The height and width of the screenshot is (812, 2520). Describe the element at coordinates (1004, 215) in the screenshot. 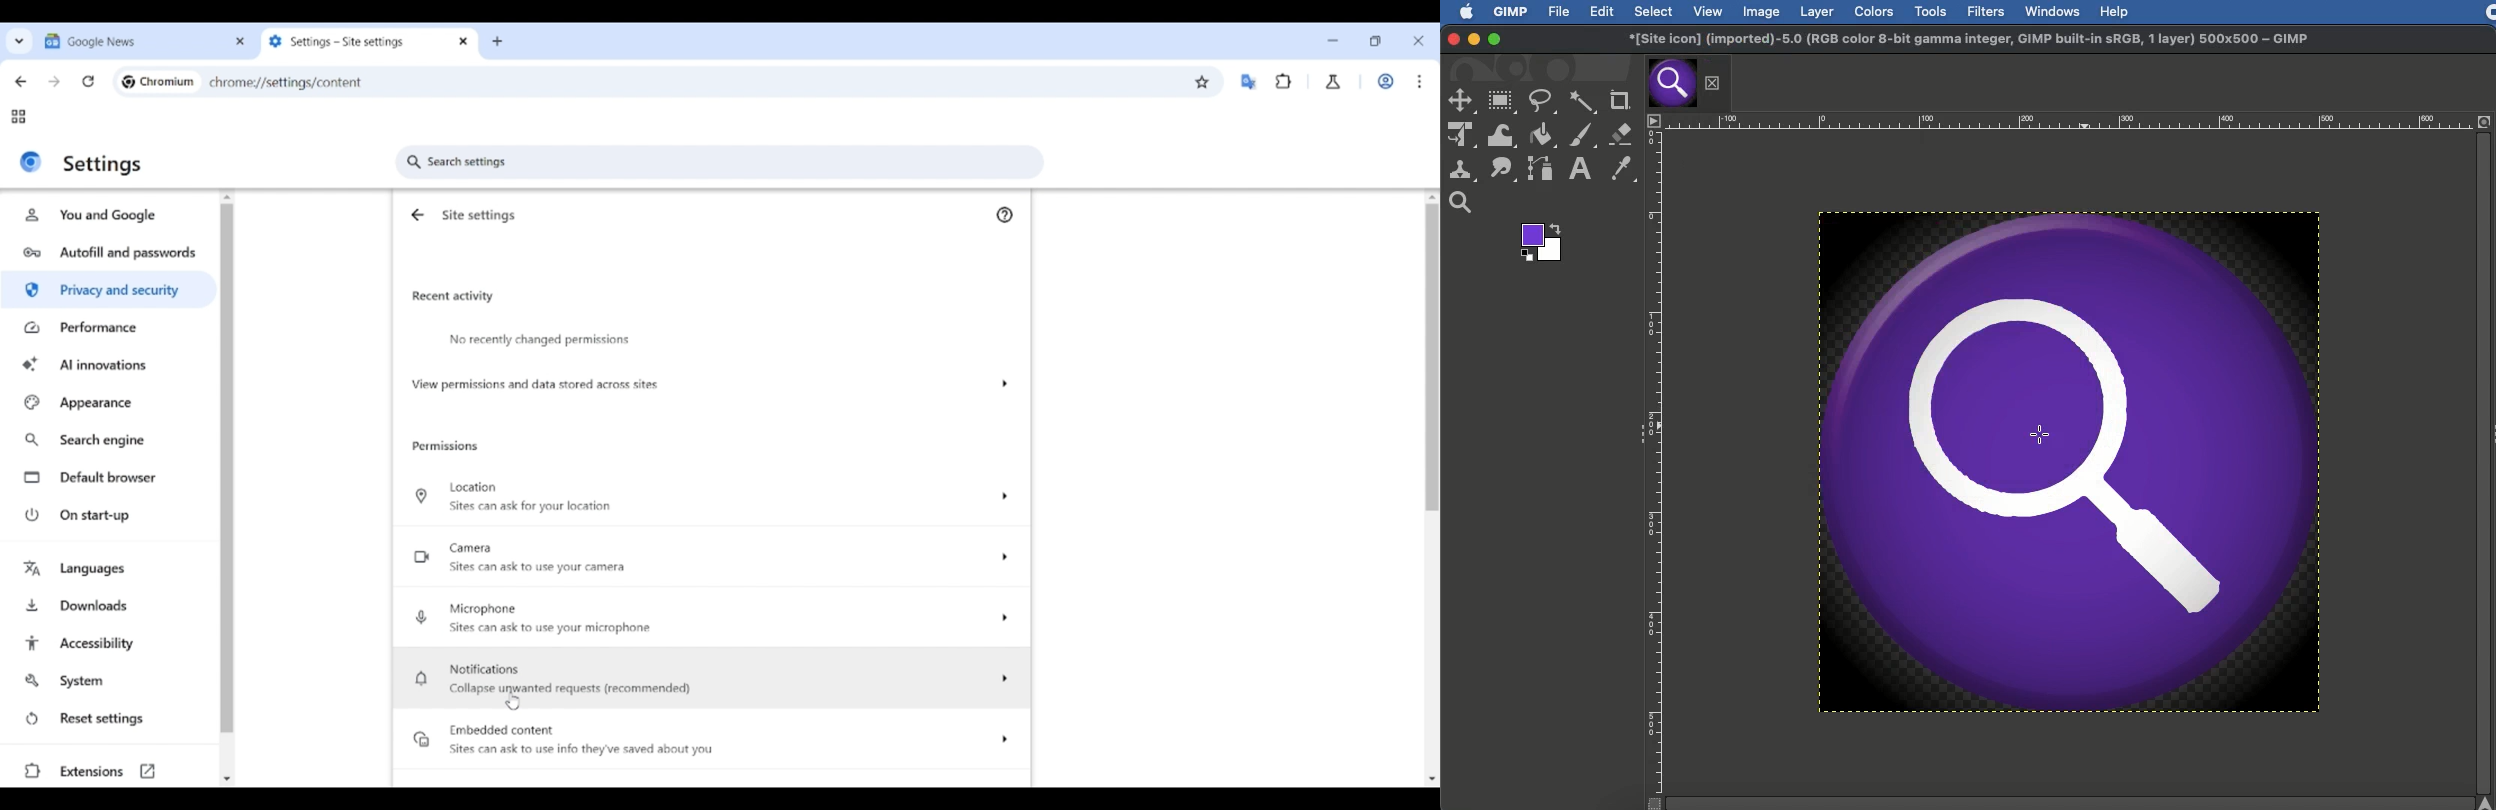

I see `Google Chrome help` at that location.